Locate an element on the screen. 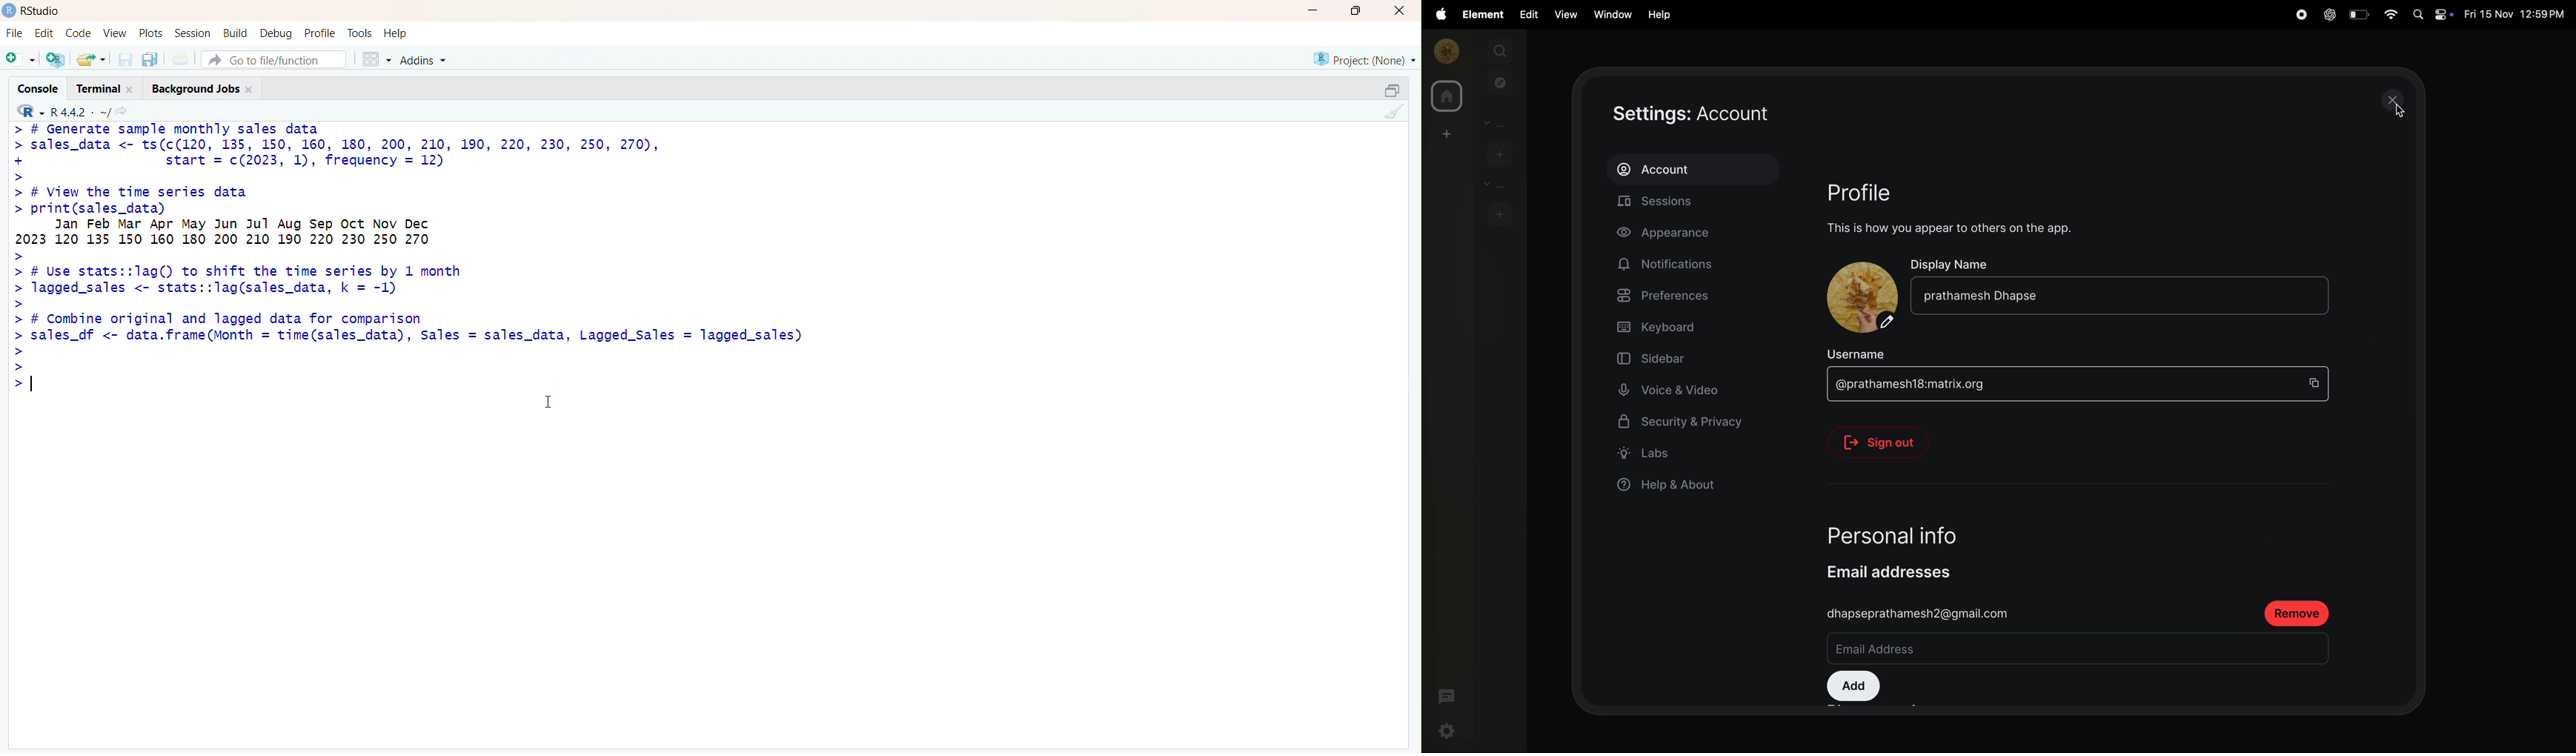  console is located at coordinates (39, 89).